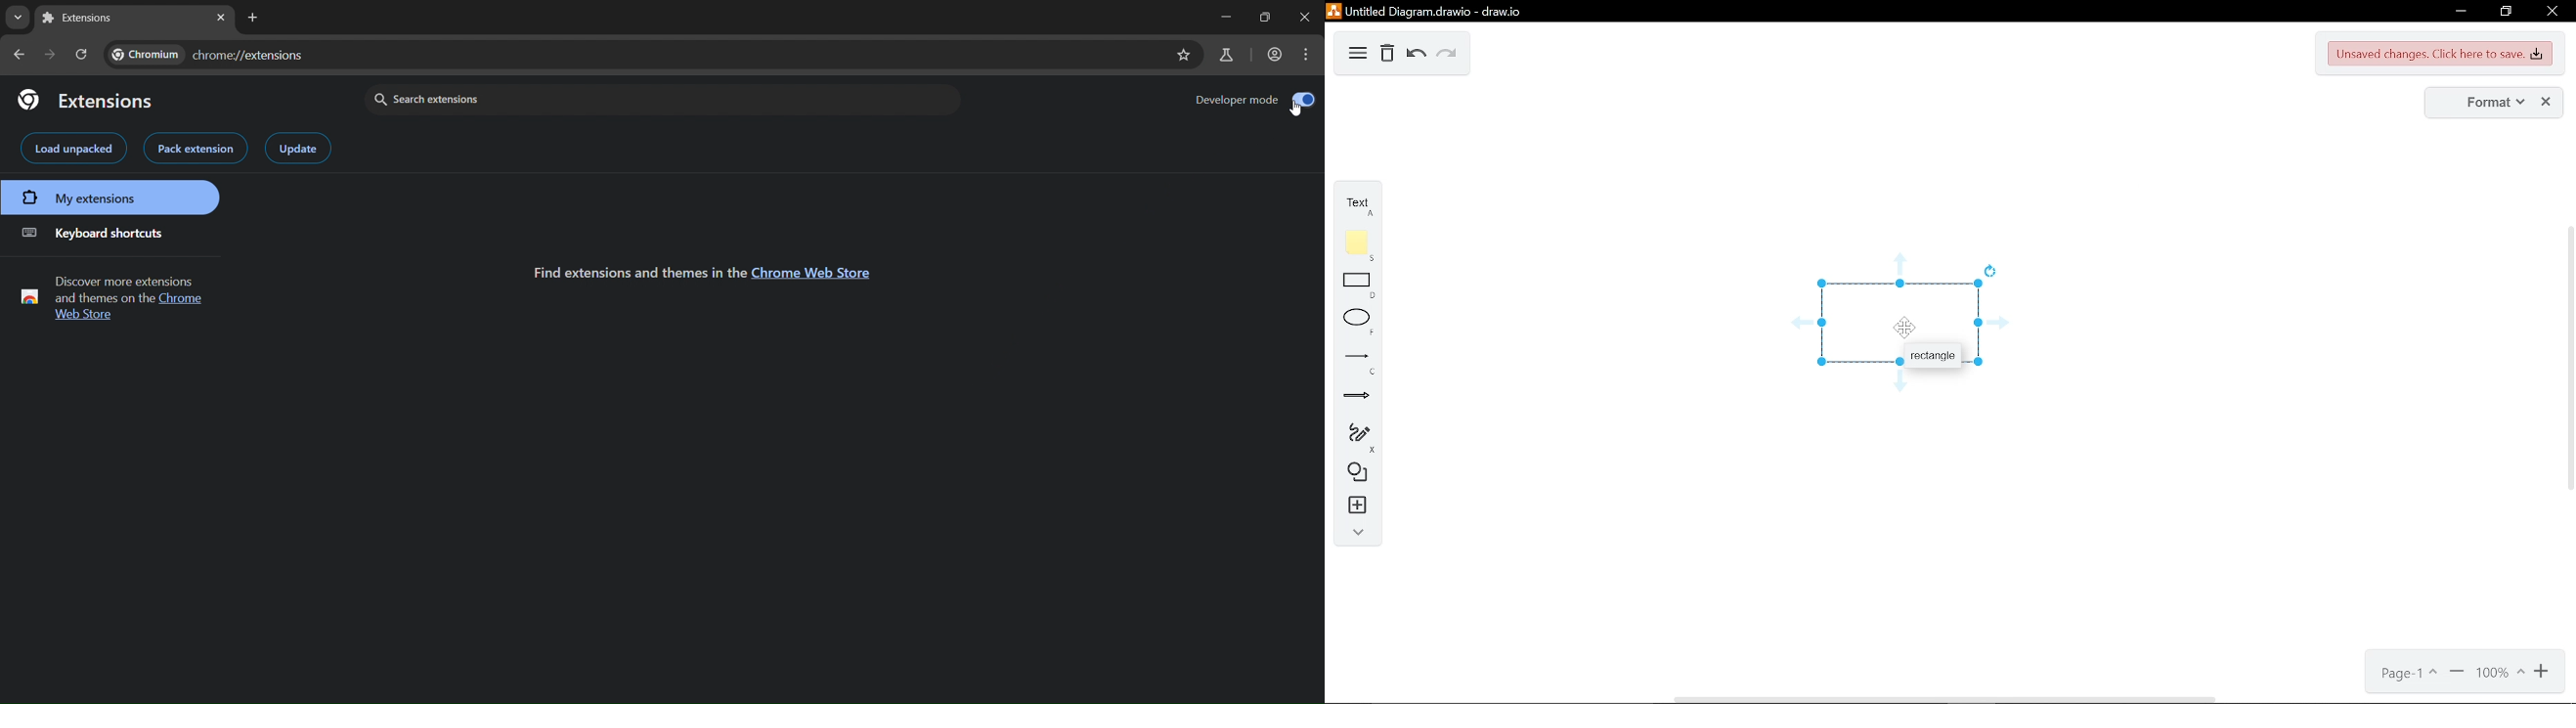 This screenshot has width=2576, height=728. Describe the element at coordinates (525, 98) in the screenshot. I see `search extensions` at that location.